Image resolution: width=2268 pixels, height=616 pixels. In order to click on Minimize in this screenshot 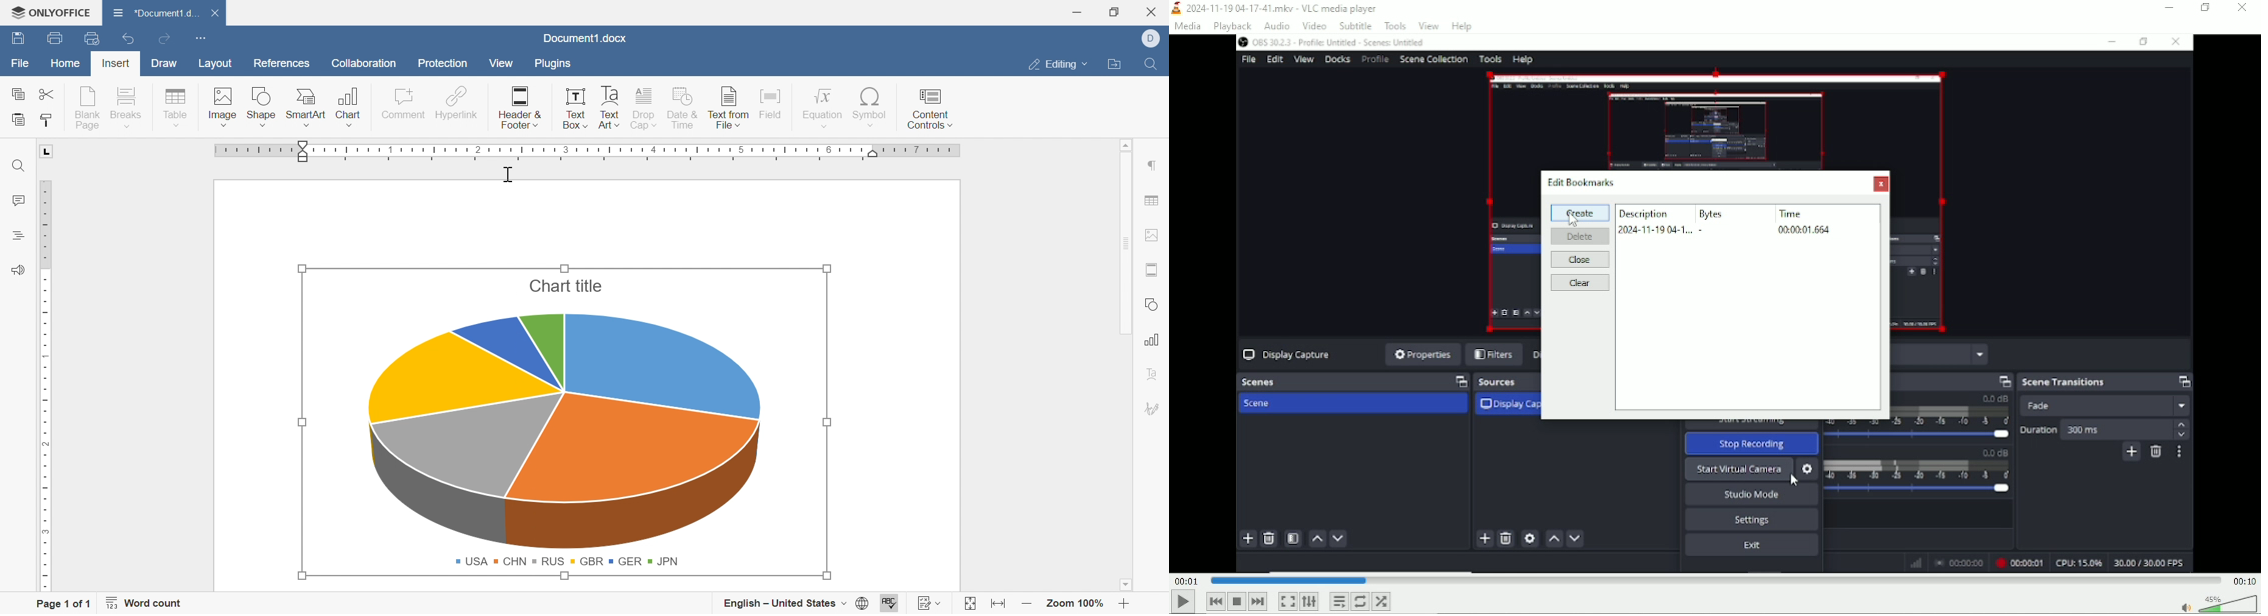, I will do `click(1078, 13)`.